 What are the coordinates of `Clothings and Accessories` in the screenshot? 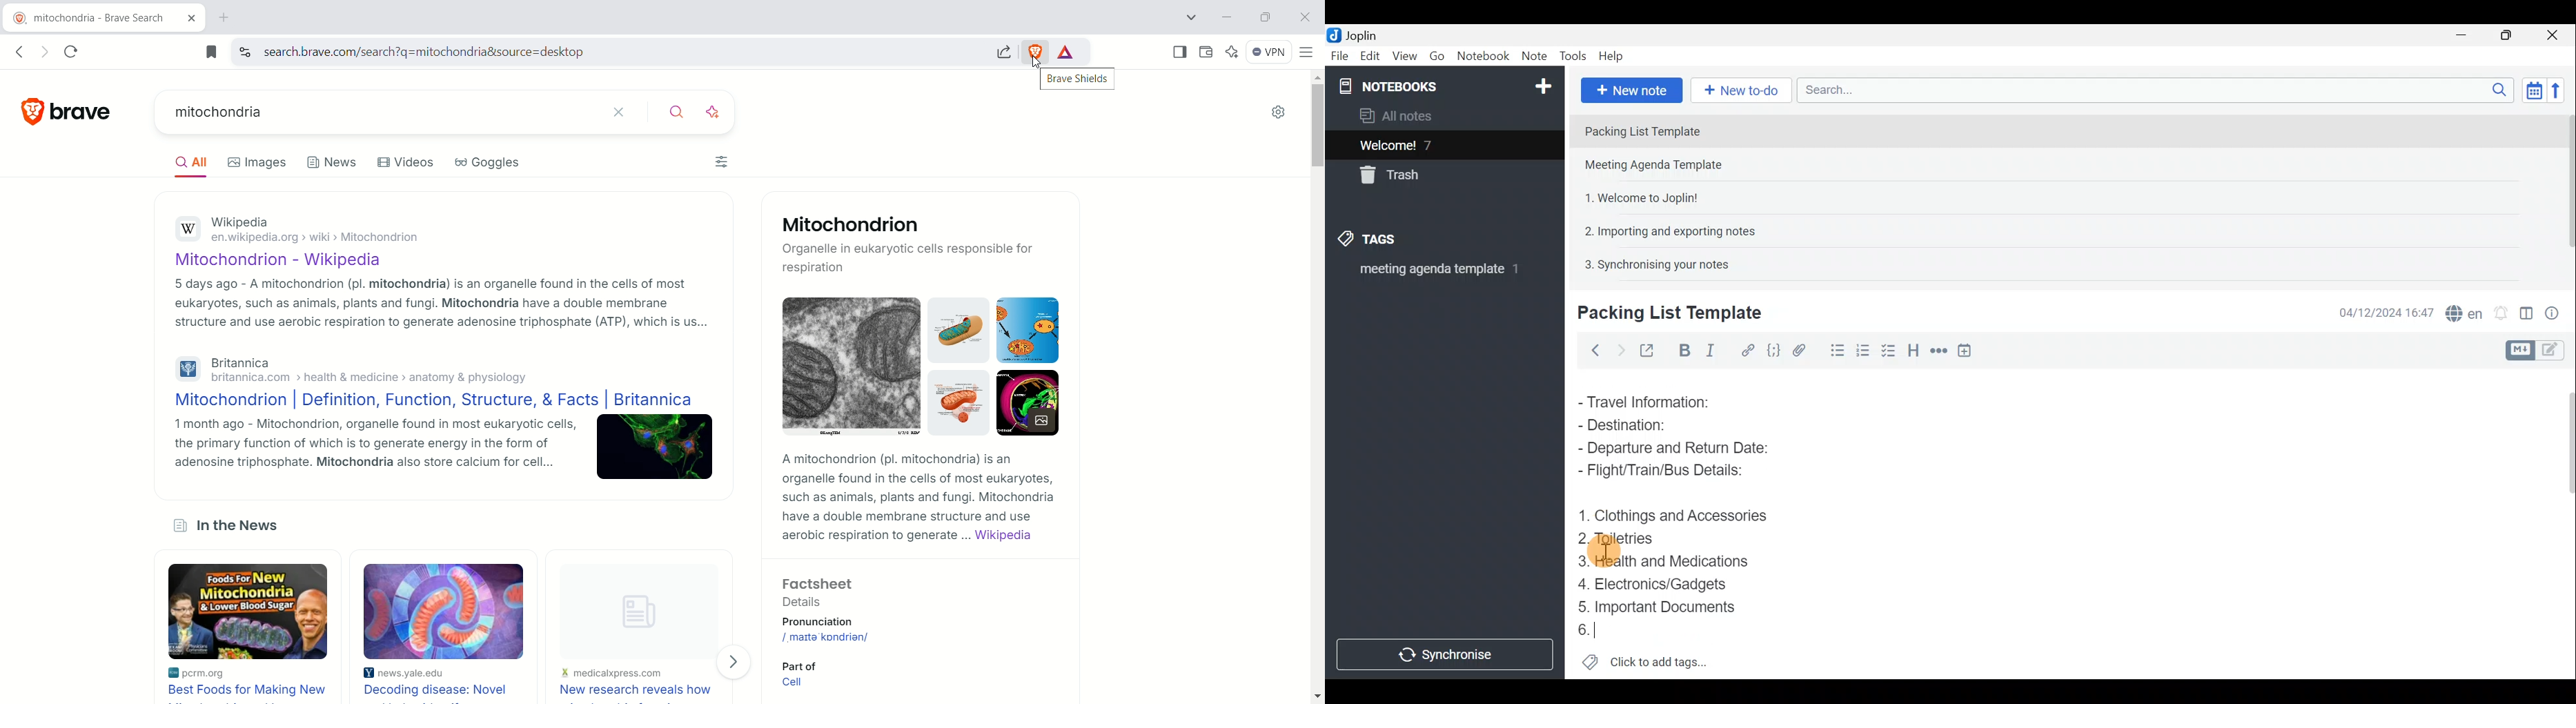 It's located at (1676, 515).